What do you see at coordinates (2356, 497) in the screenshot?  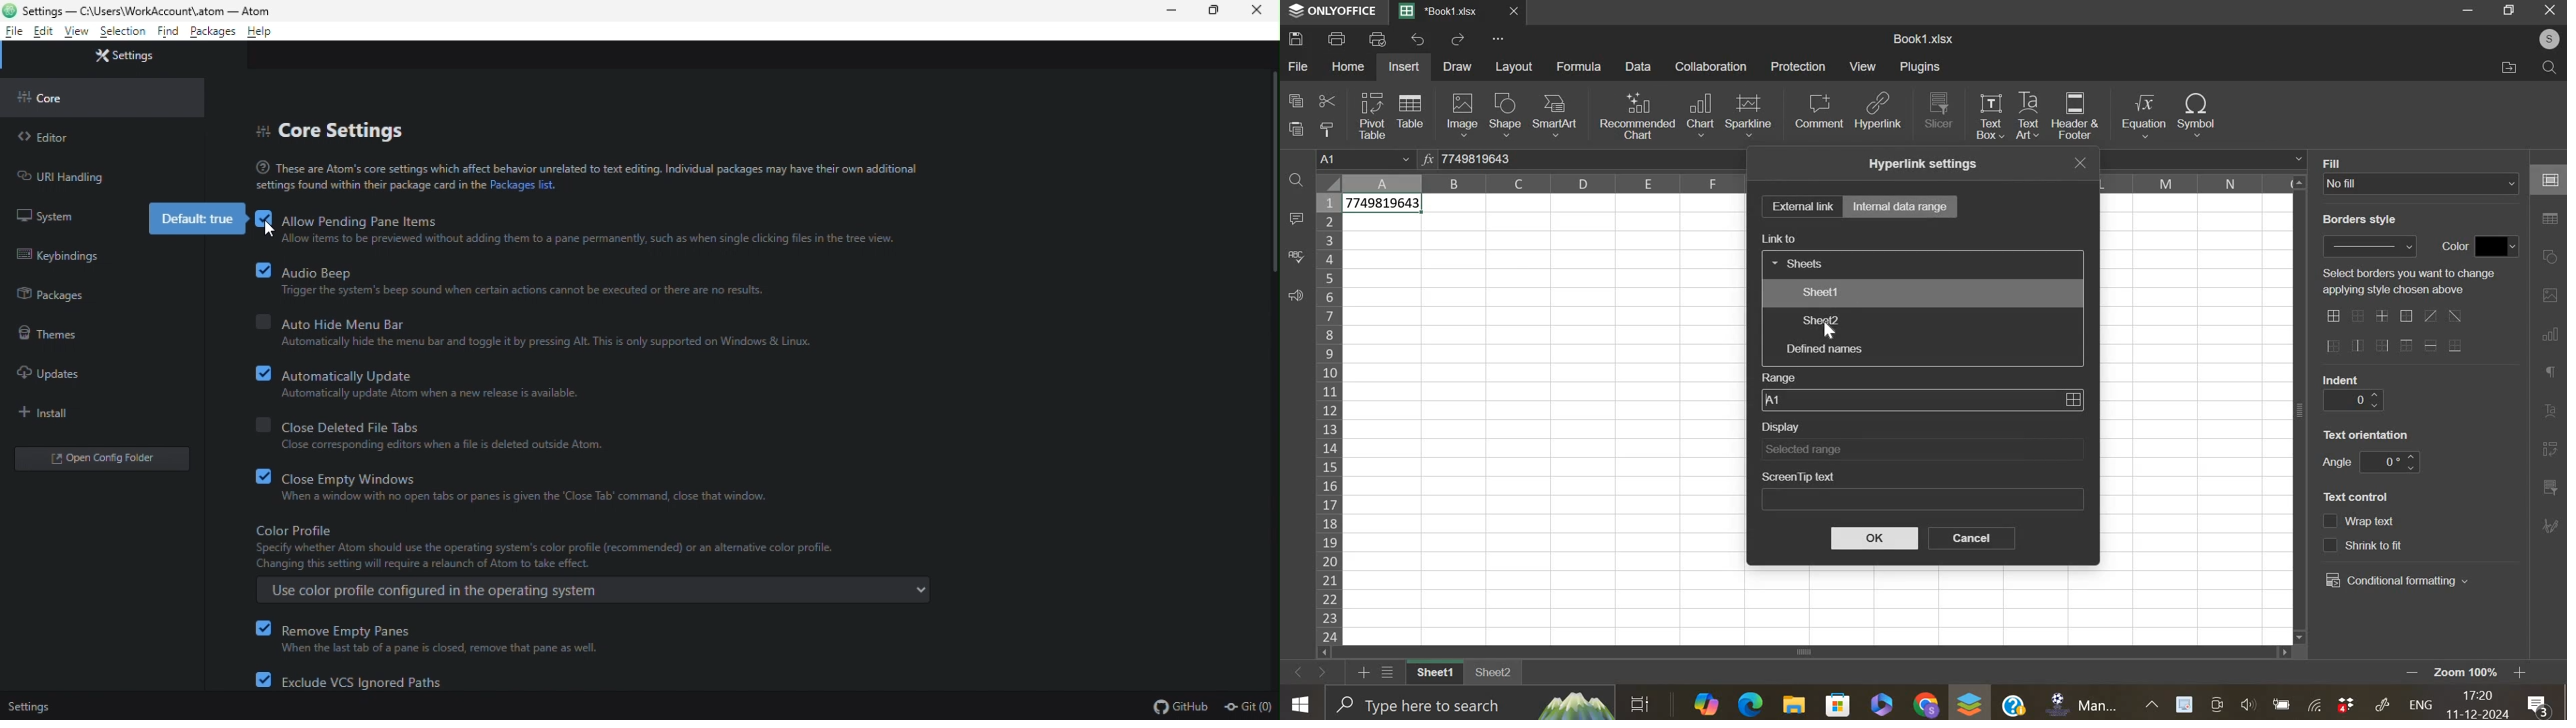 I see `text` at bounding box center [2356, 497].